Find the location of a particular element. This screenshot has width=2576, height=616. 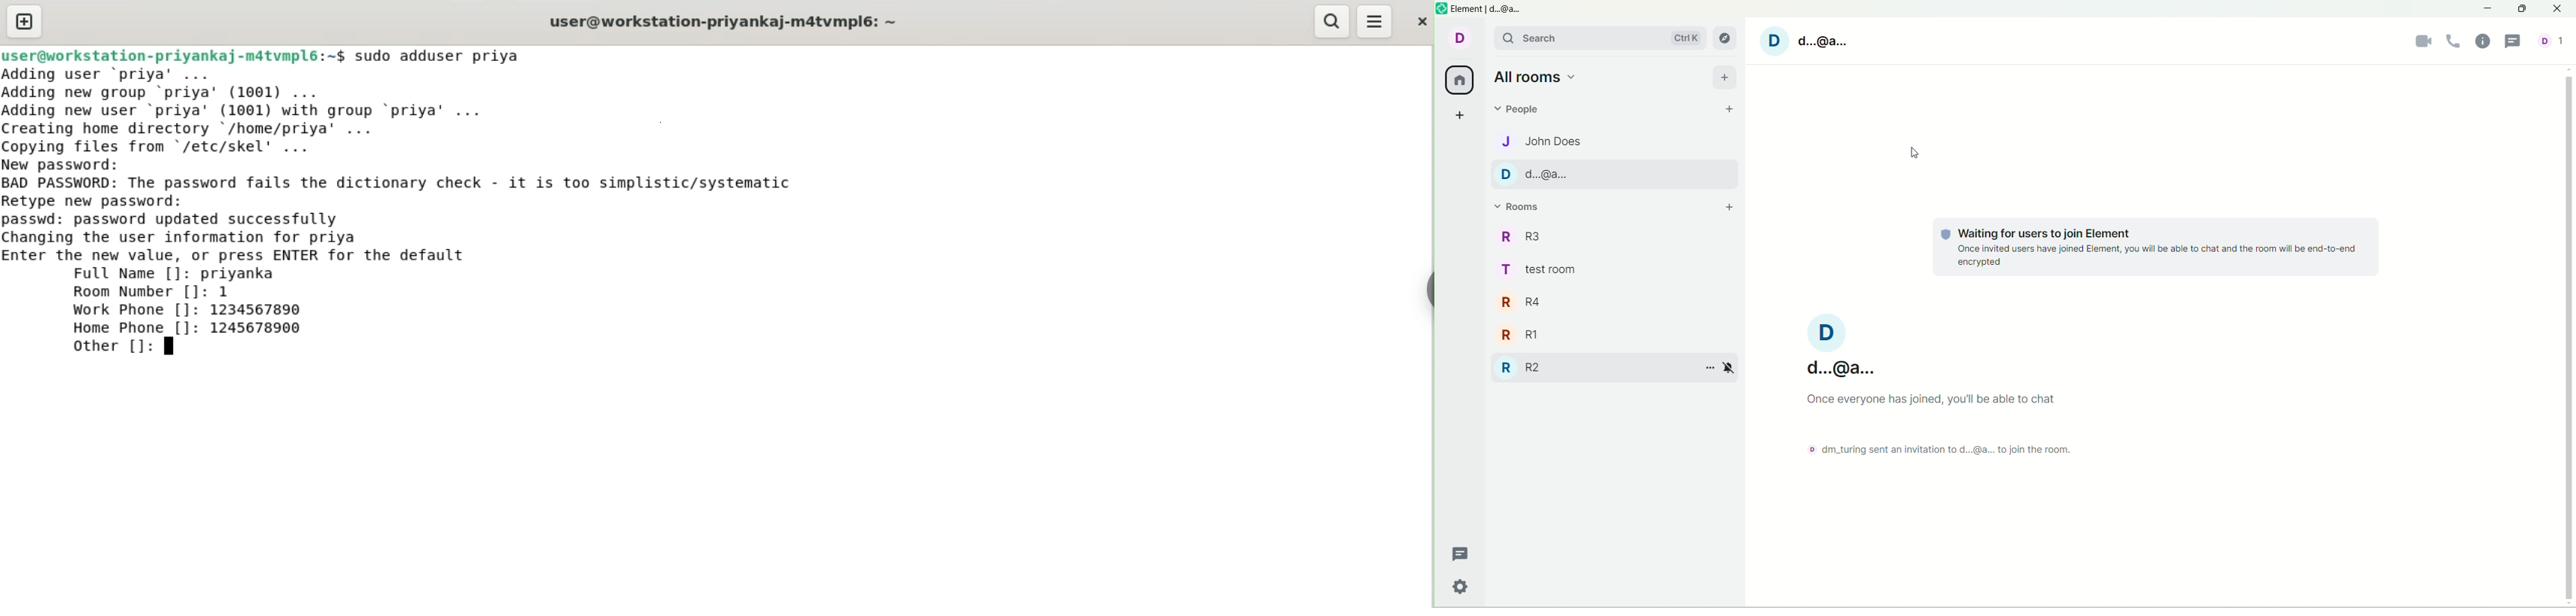

quick settings is located at coordinates (1461, 588).